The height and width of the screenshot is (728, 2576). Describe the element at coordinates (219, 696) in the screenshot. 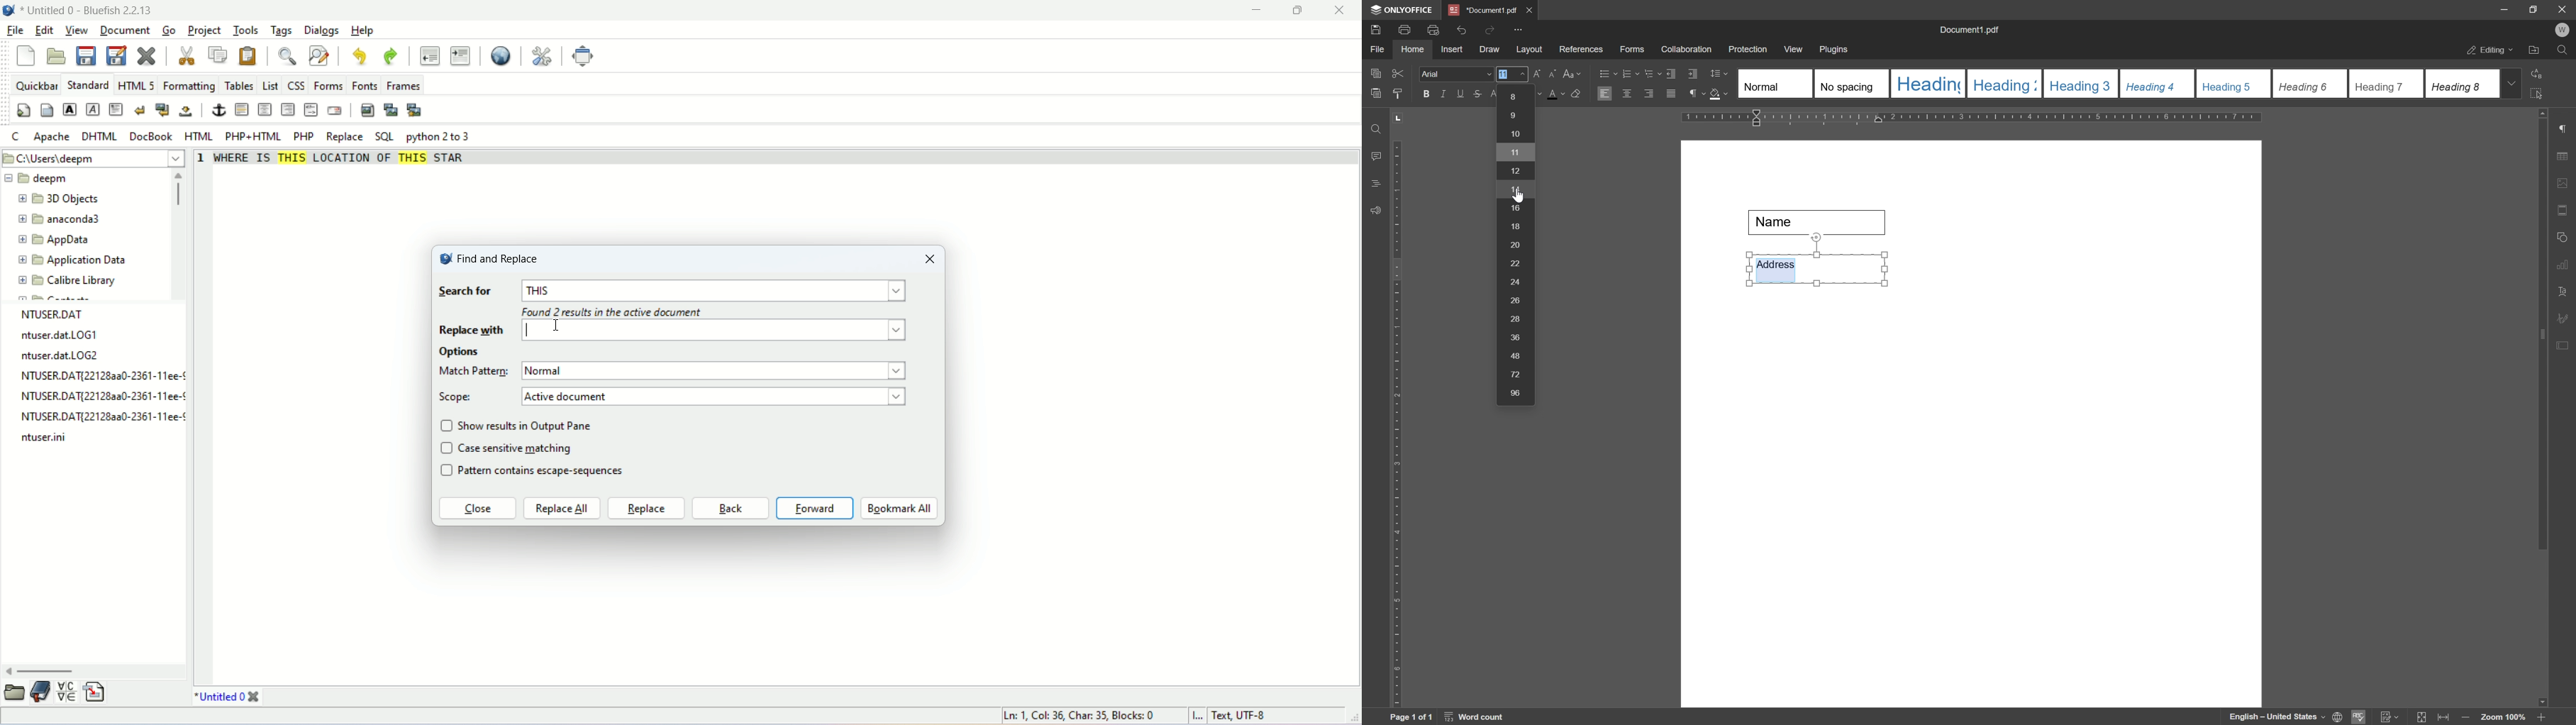

I see `Untitled` at that location.